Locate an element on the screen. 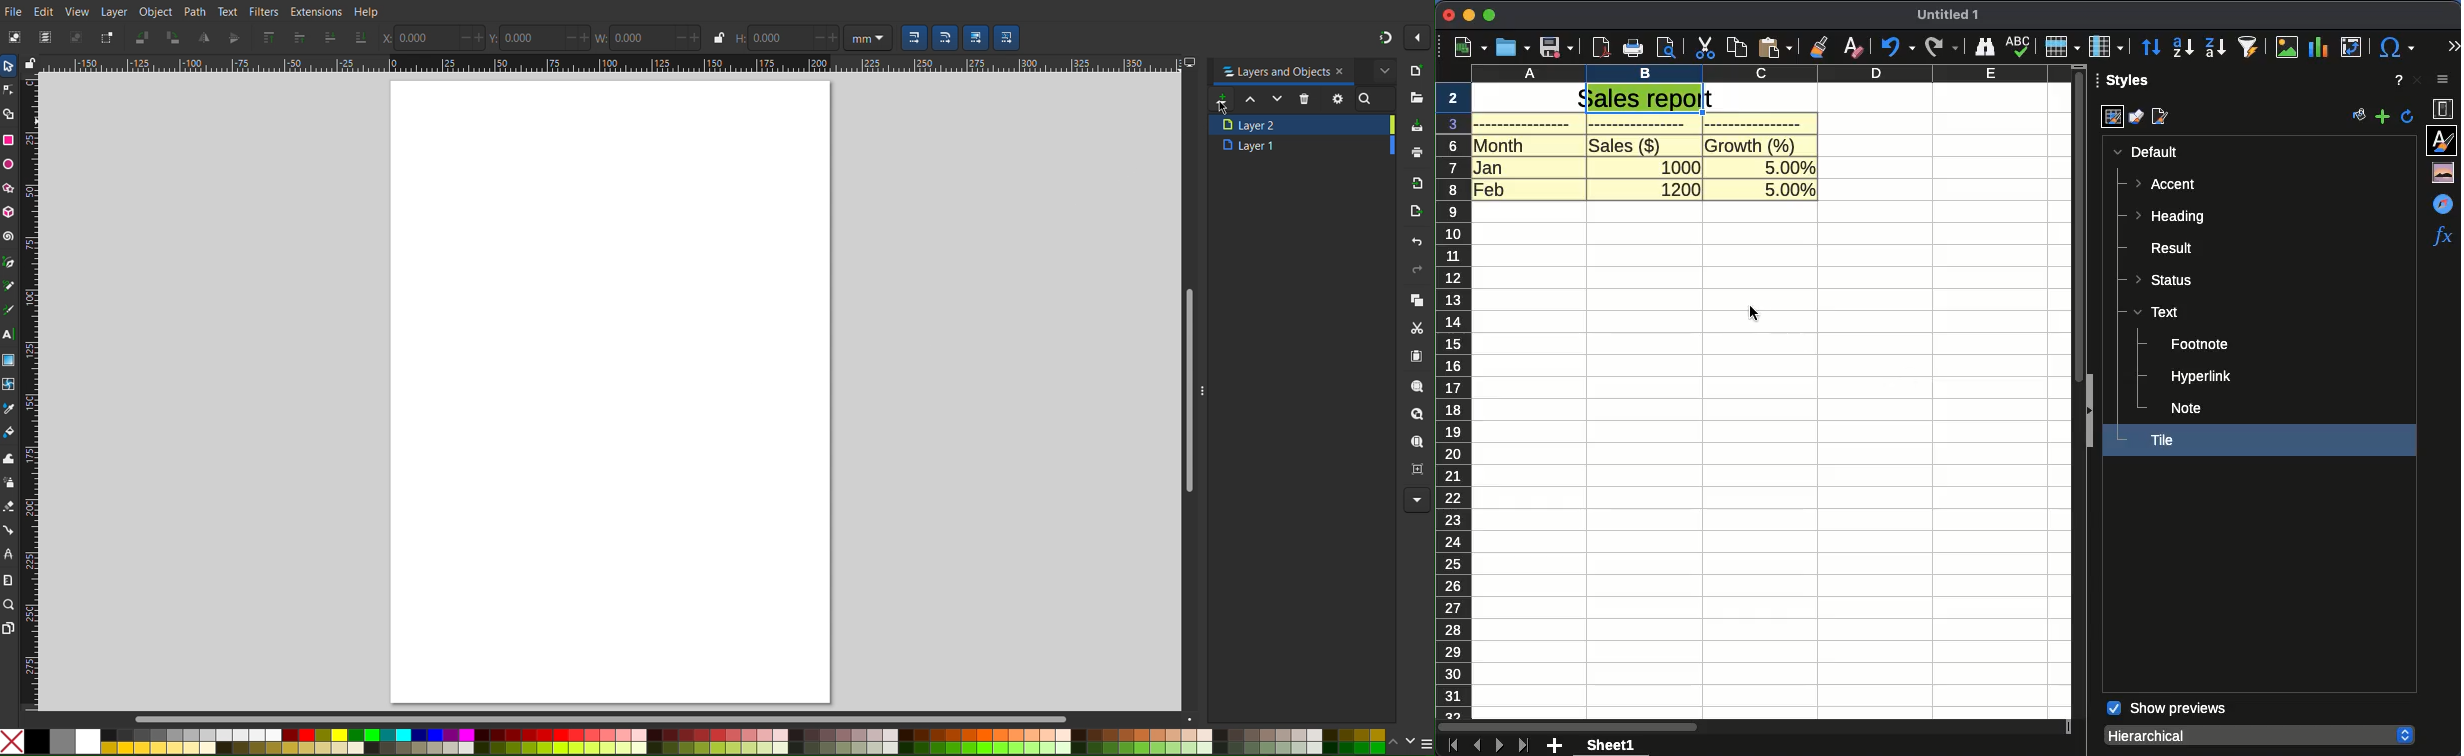 This screenshot has height=756, width=2464. Layer is located at coordinates (116, 11).